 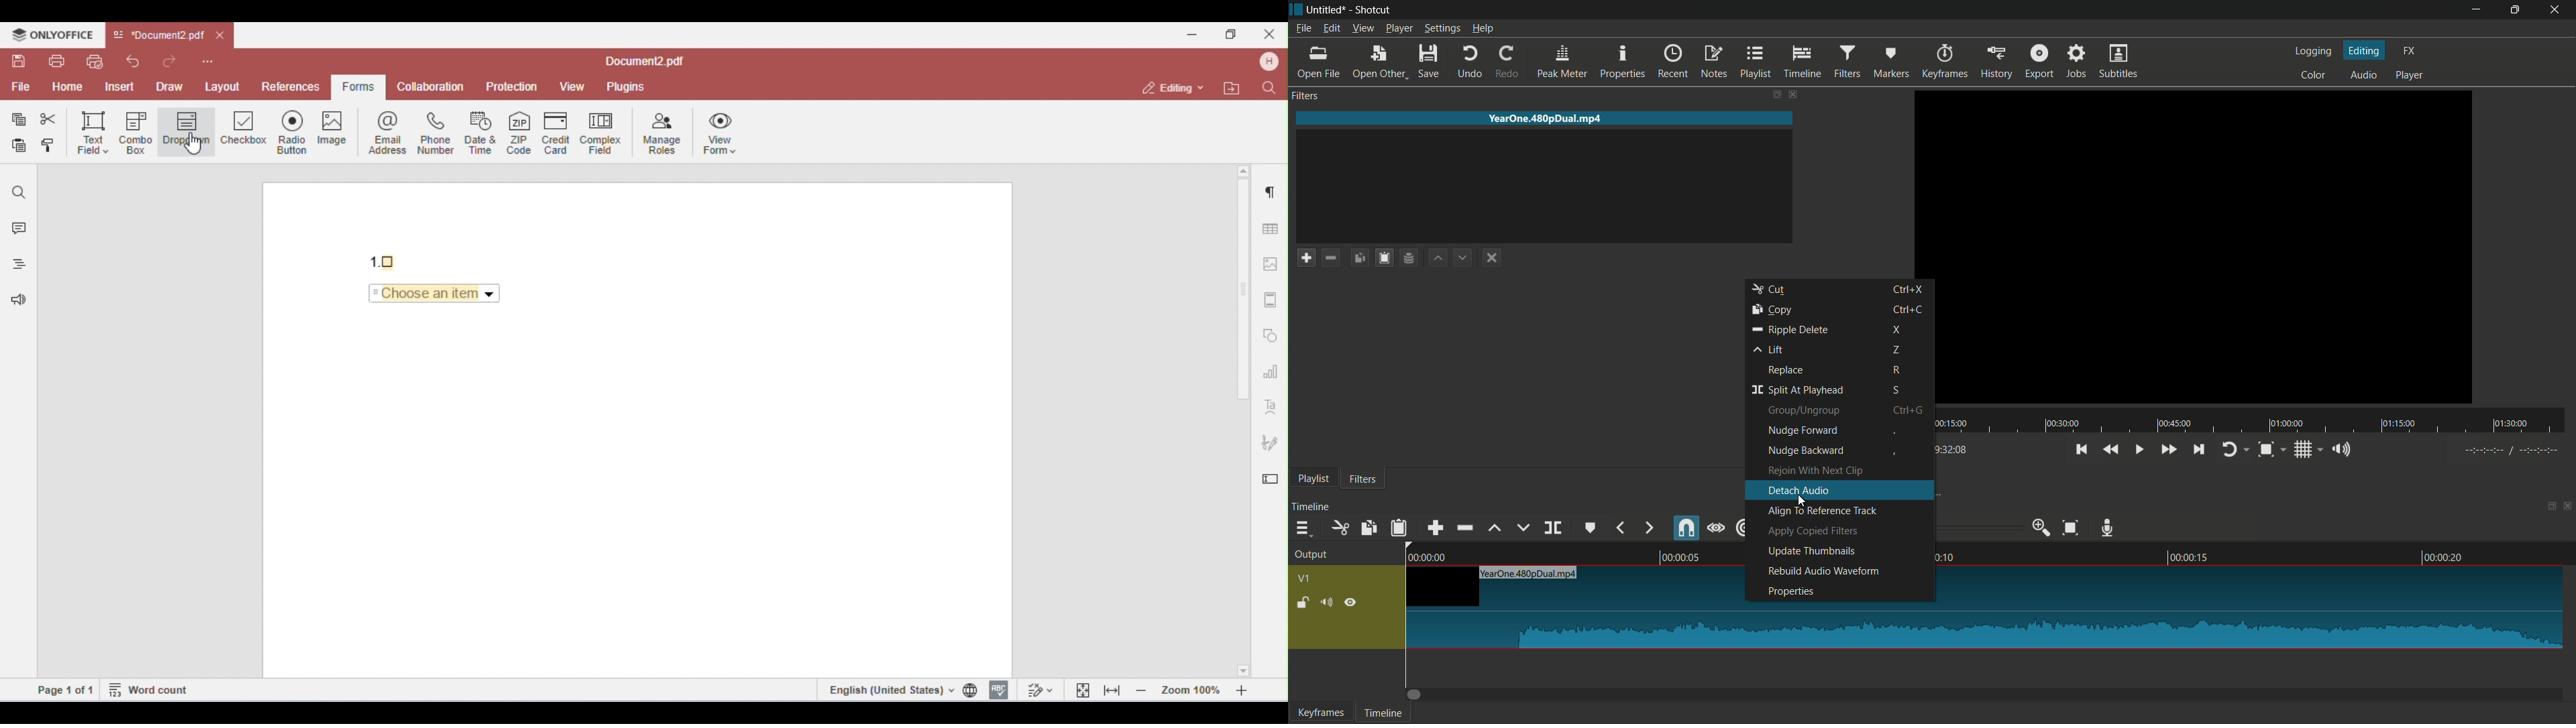 I want to click on edit menu, so click(x=1331, y=28).